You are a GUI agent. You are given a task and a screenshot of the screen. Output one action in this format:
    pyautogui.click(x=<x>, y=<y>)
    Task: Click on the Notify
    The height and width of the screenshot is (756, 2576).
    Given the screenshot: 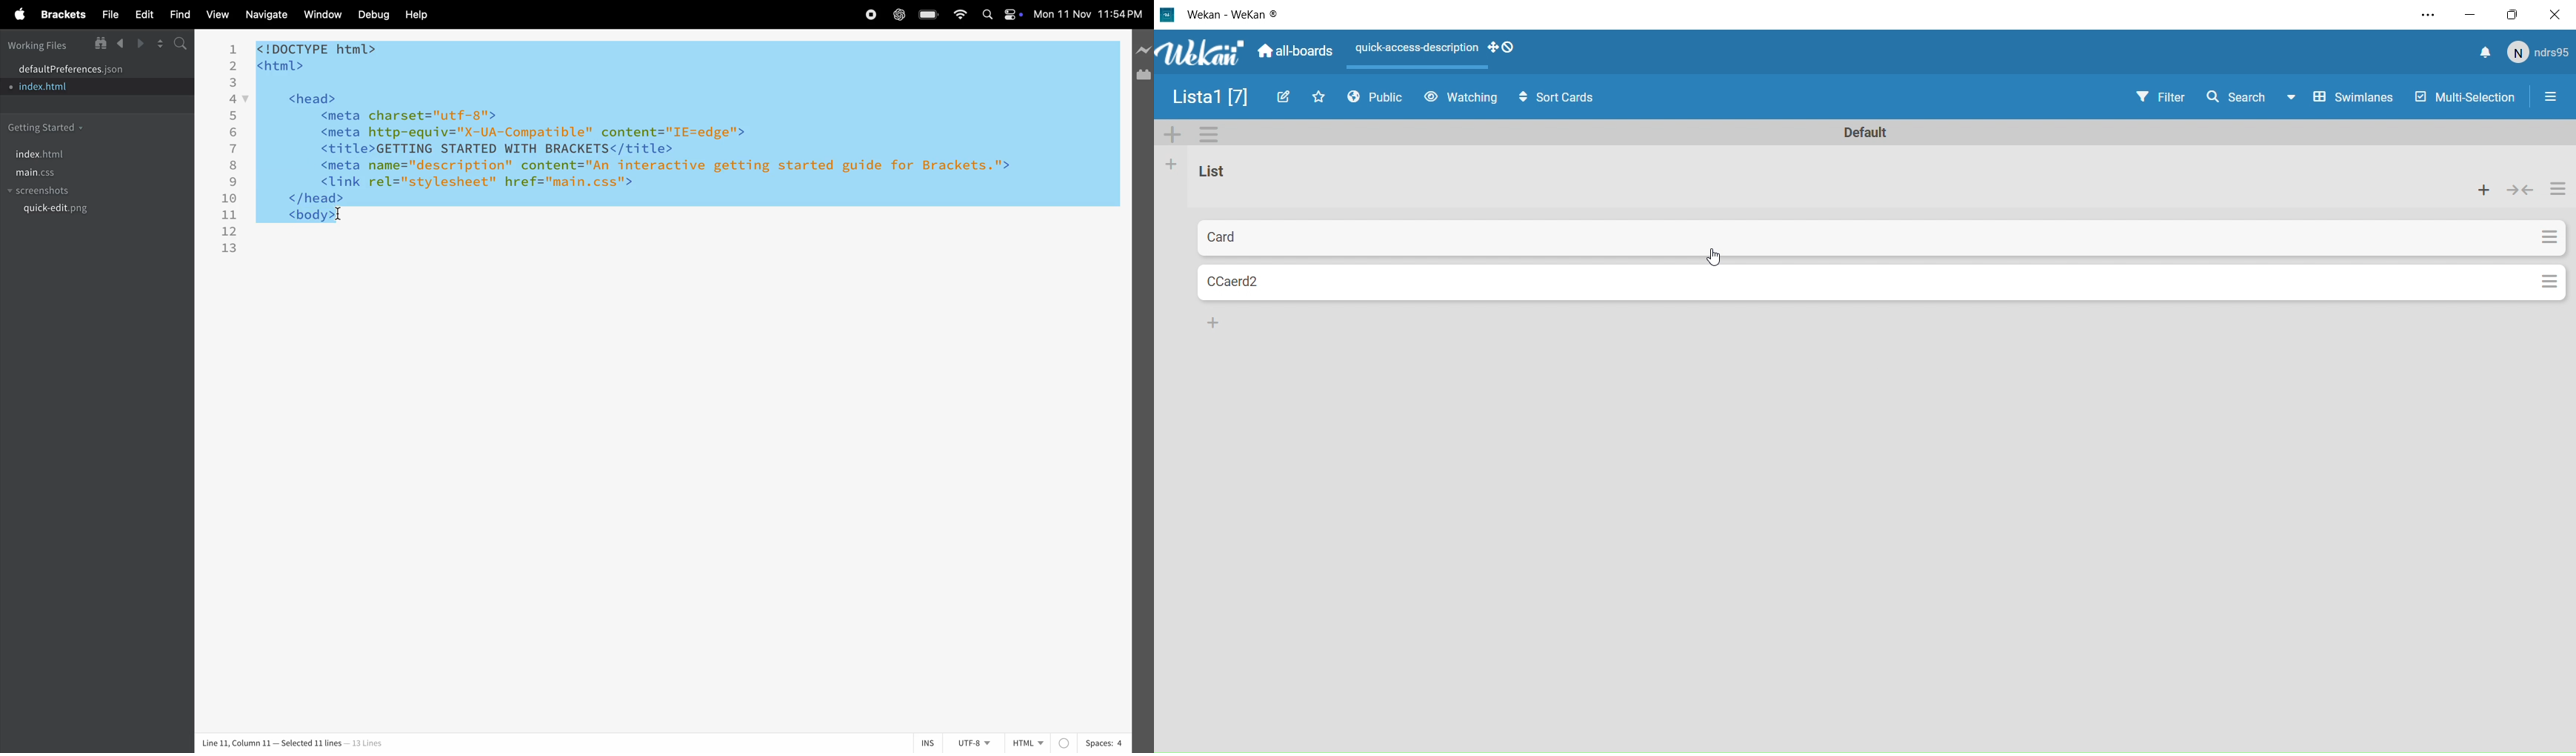 What is the action you would take?
    pyautogui.click(x=2484, y=55)
    